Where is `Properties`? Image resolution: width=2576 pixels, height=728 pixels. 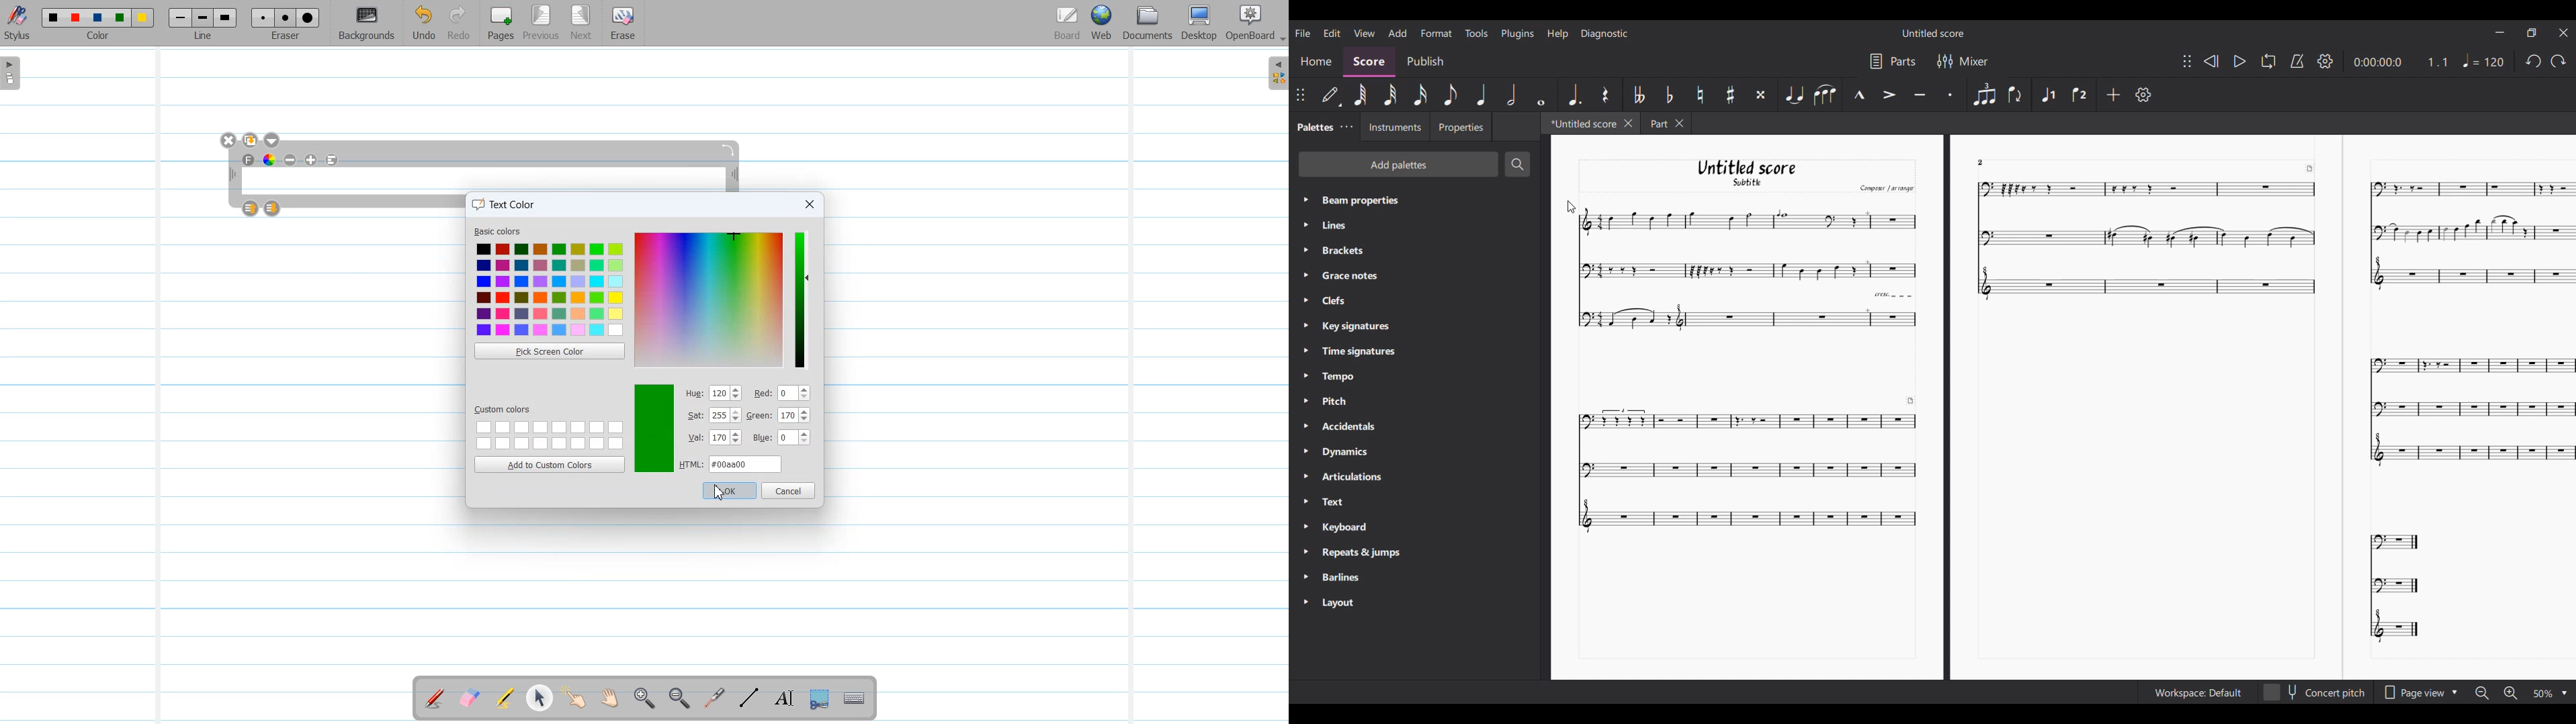 Properties is located at coordinates (1460, 126).